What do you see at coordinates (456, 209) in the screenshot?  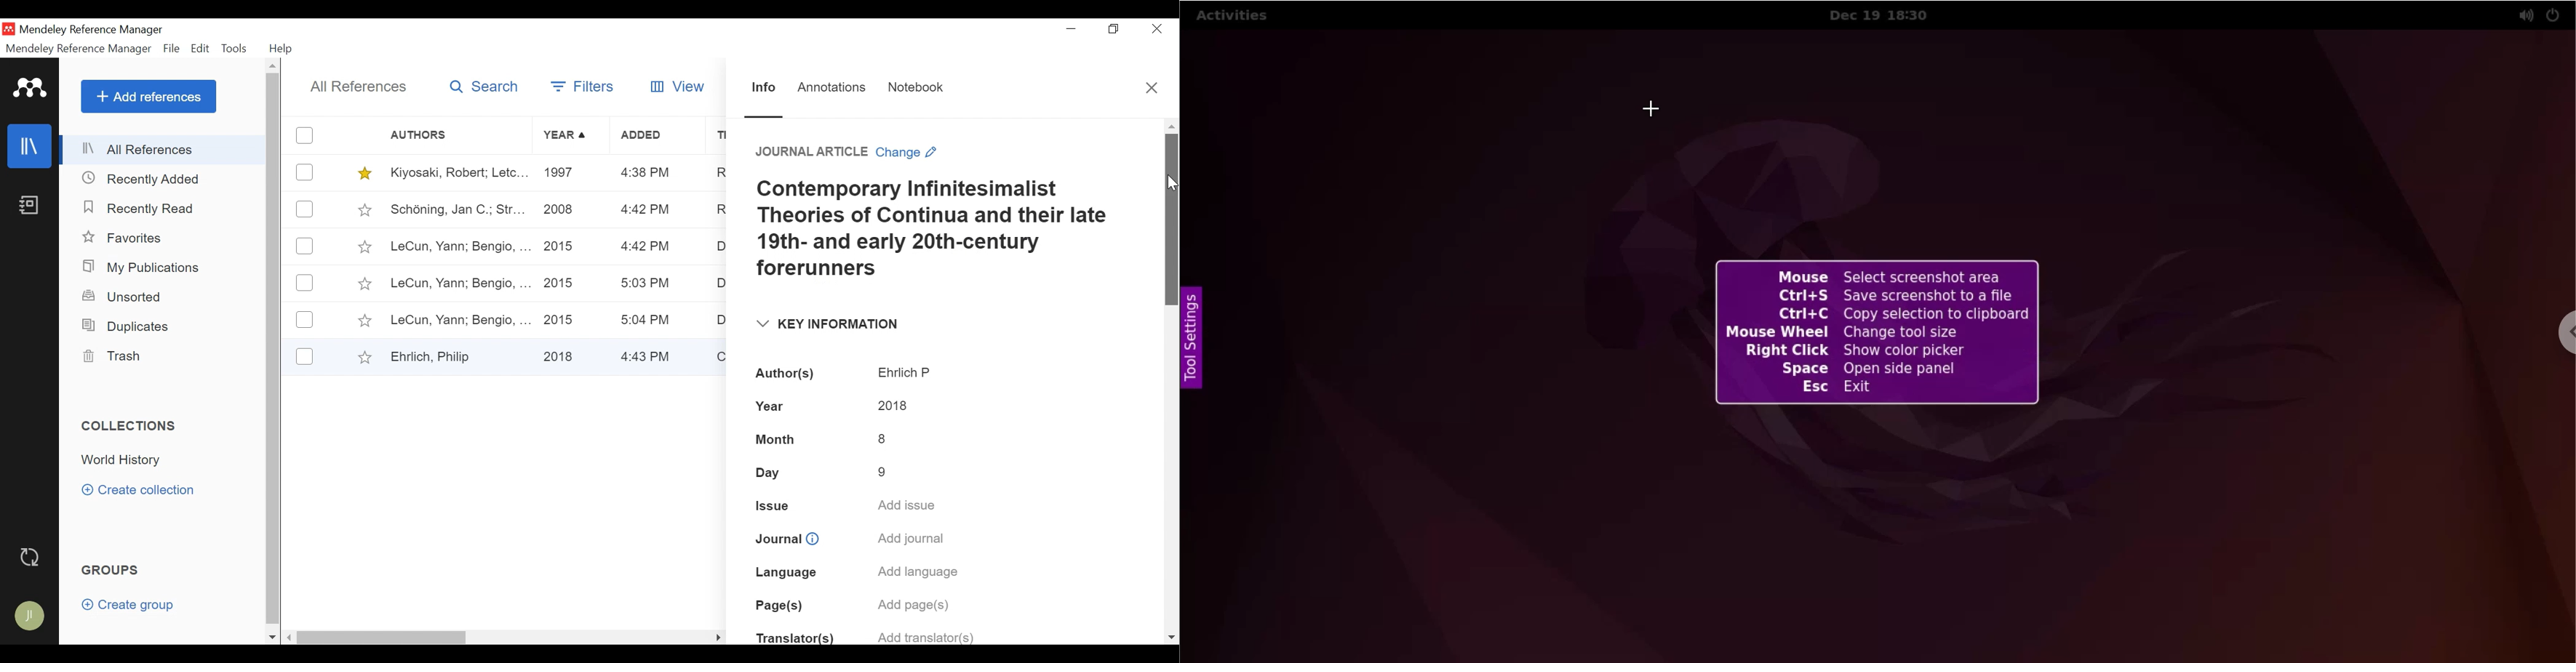 I see `Schéning, Jan C.; Str...` at bounding box center [456, 209].